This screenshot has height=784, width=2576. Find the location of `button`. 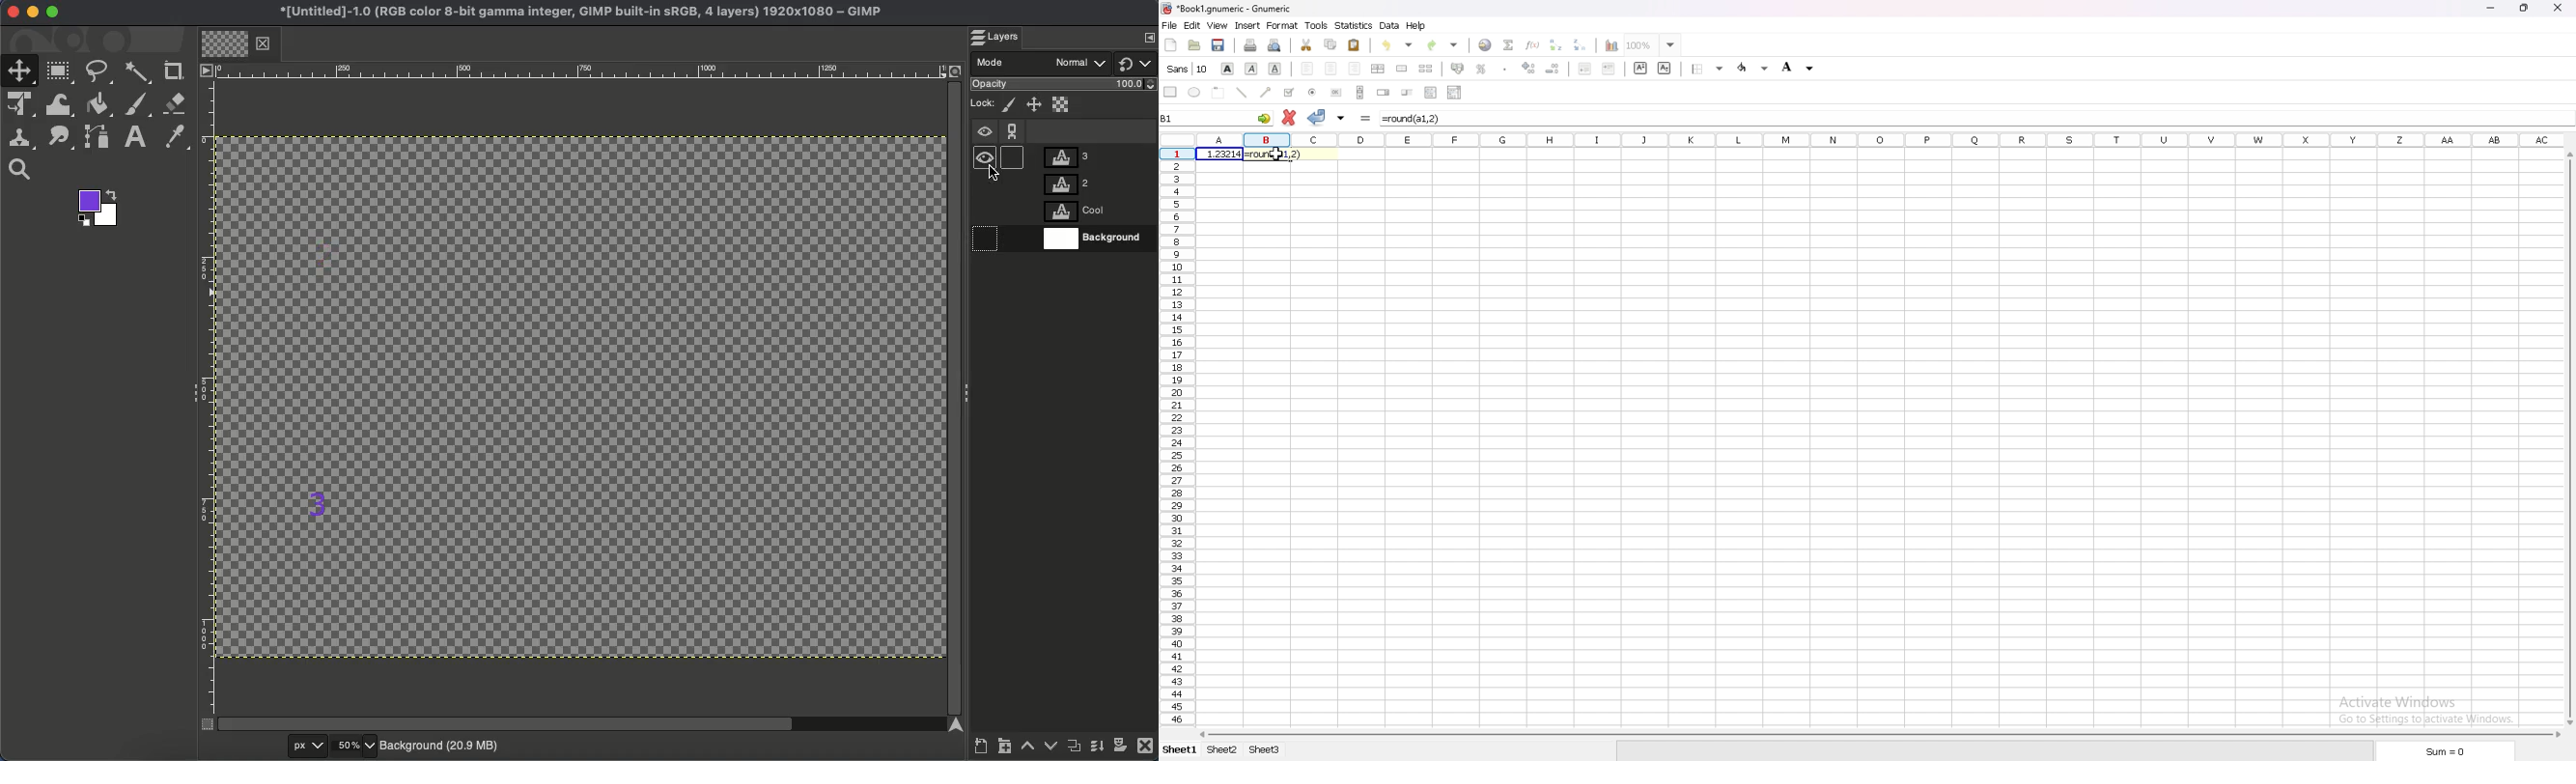

button is located at coordinates (1337, 93).